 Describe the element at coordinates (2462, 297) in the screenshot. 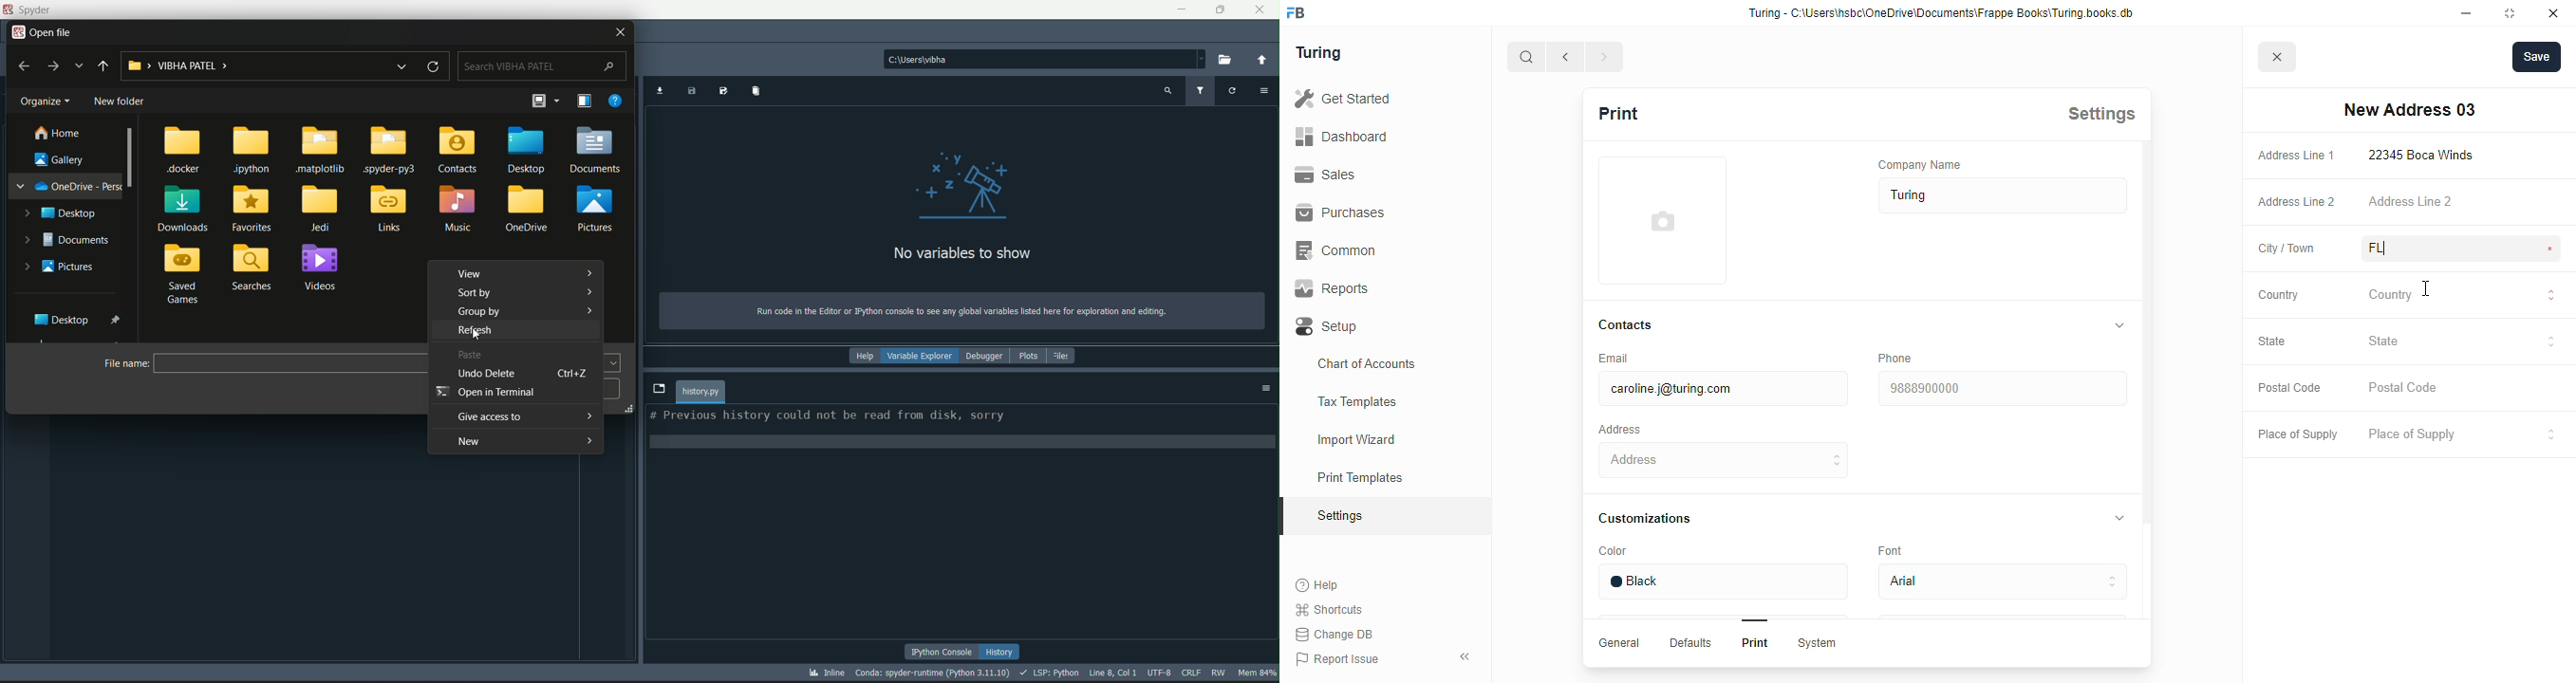

I see `country` at that location.